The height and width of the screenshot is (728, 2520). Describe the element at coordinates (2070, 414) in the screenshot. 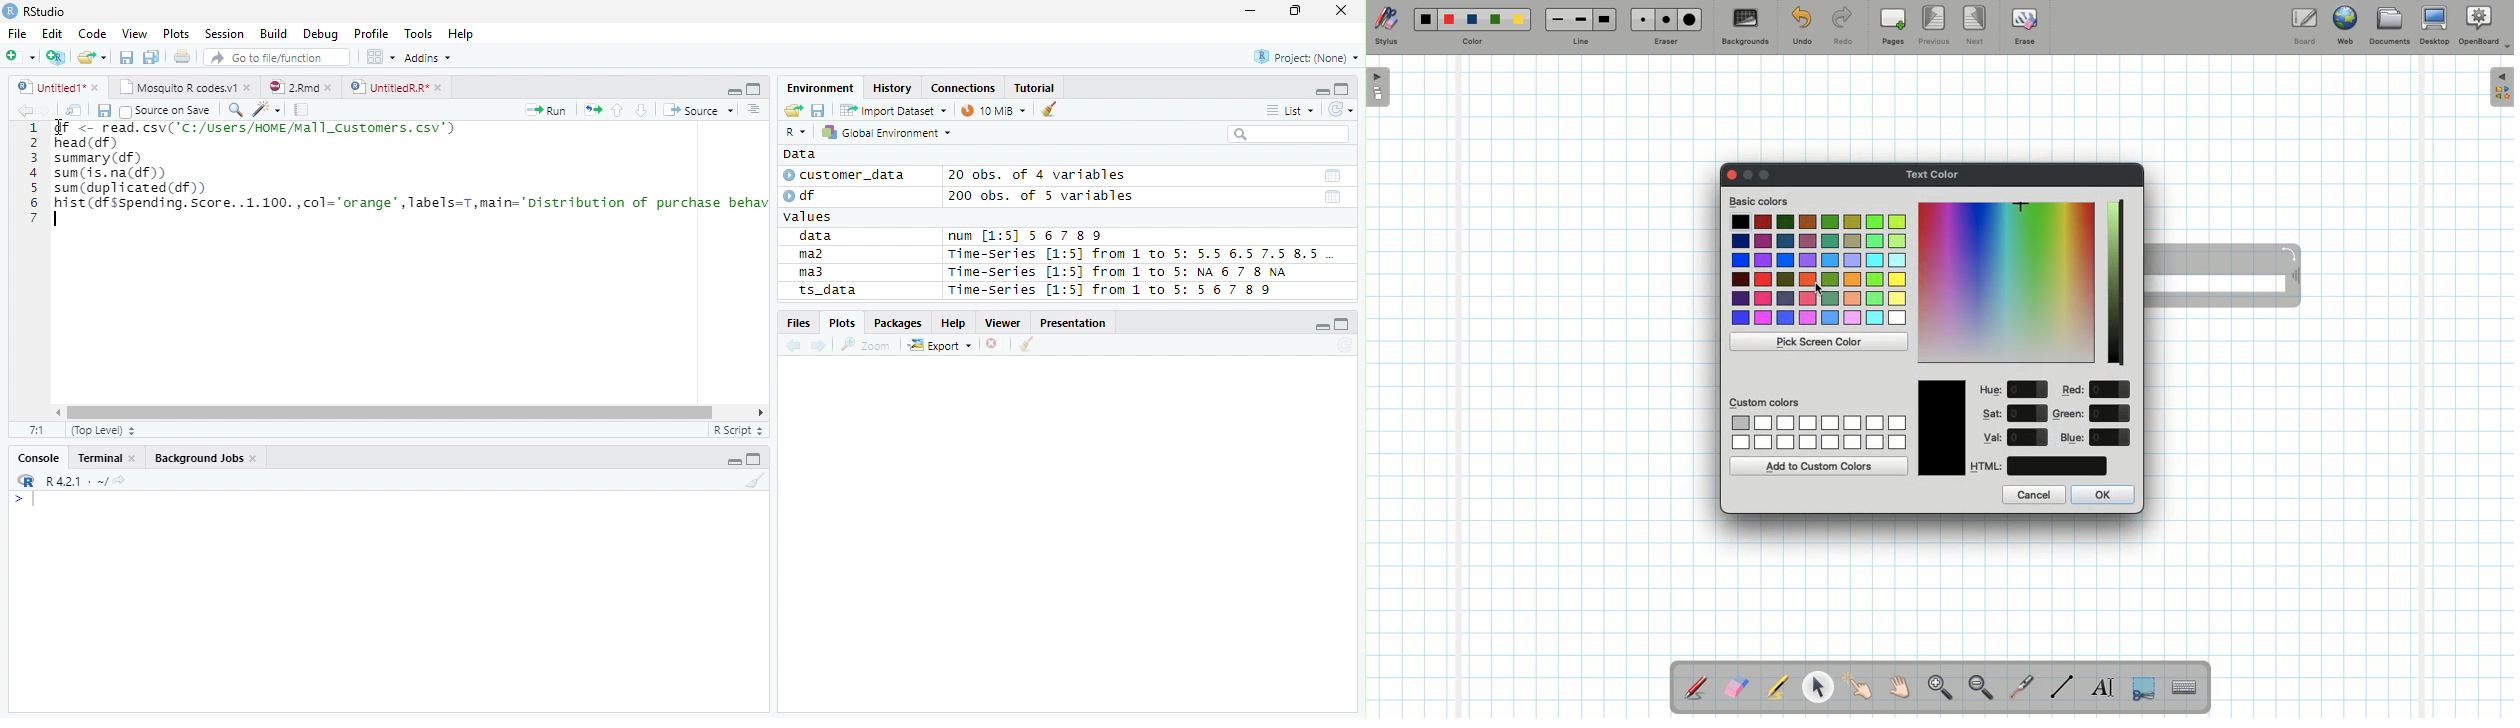

I see `Green` at that location.